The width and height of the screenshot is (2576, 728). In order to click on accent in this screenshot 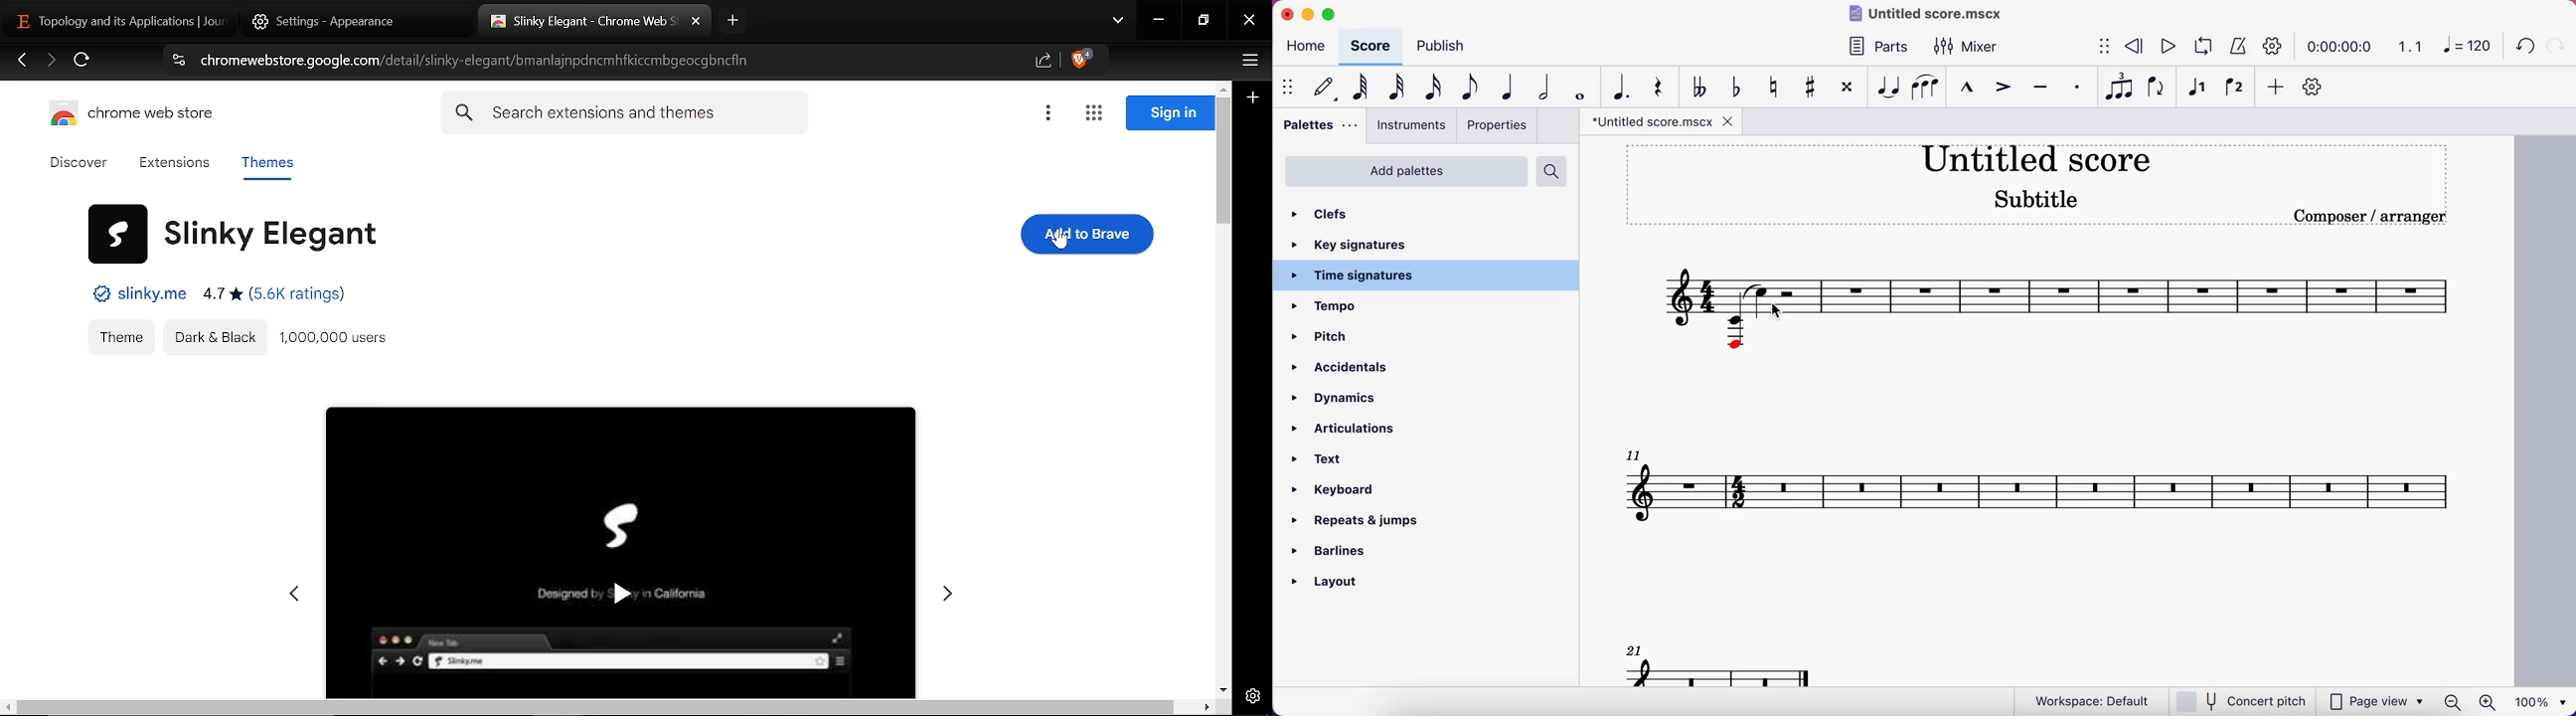, I will do `click(2002, 89)`.